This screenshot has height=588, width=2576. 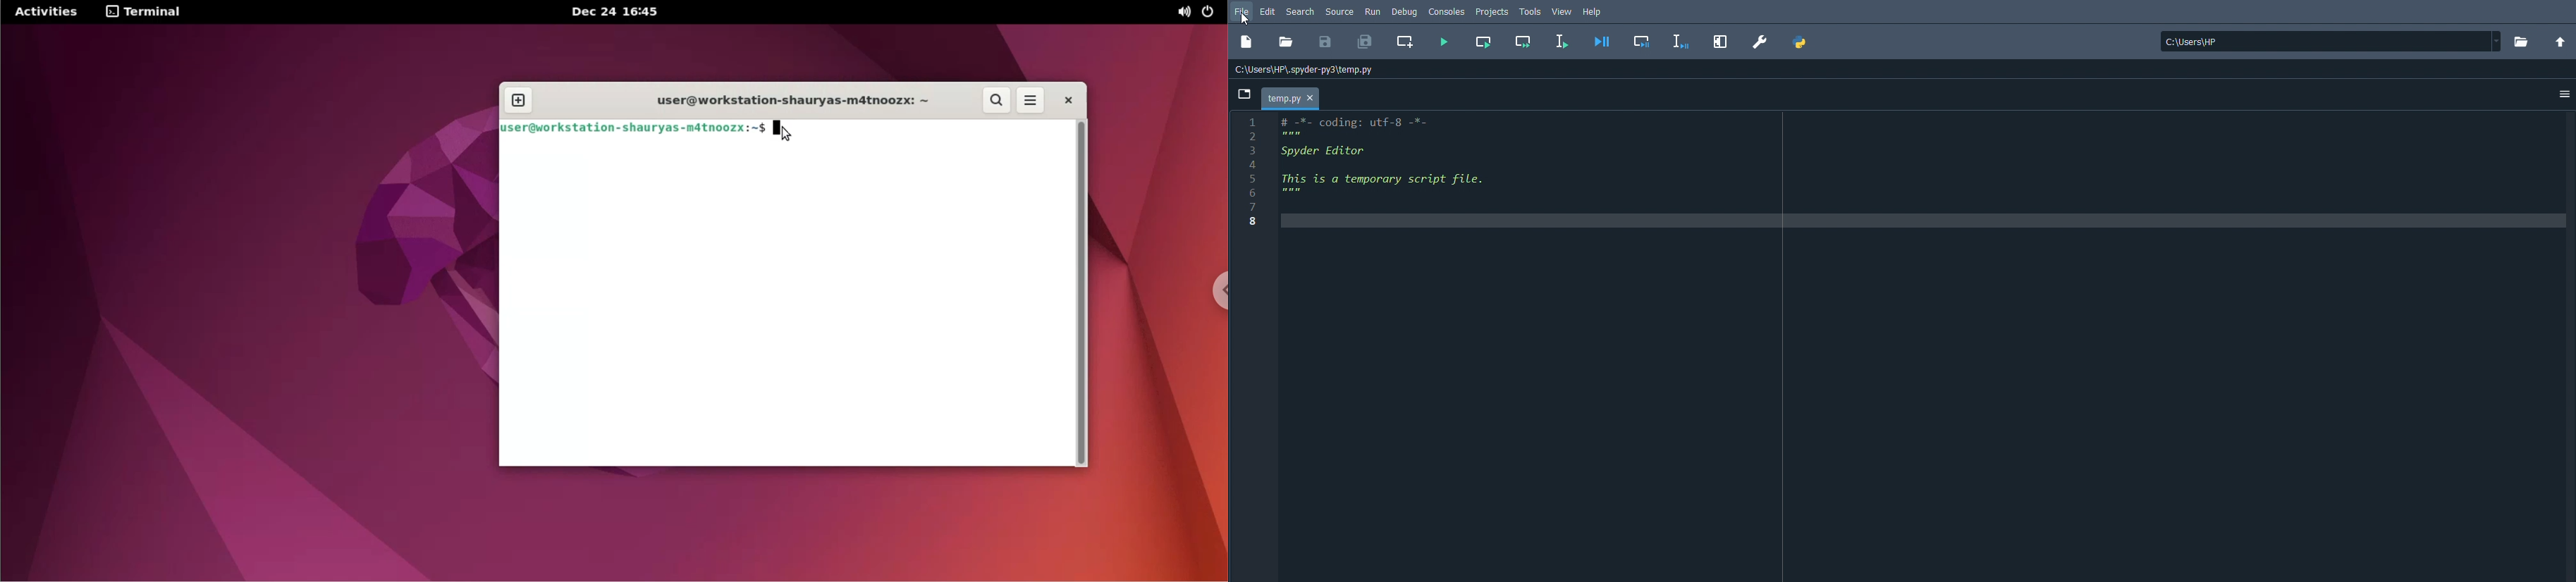 What do you see at coordinates (2331, 41) in the screenshot?
I see `C:\Users\HP` at bounding box center [2331, 41].